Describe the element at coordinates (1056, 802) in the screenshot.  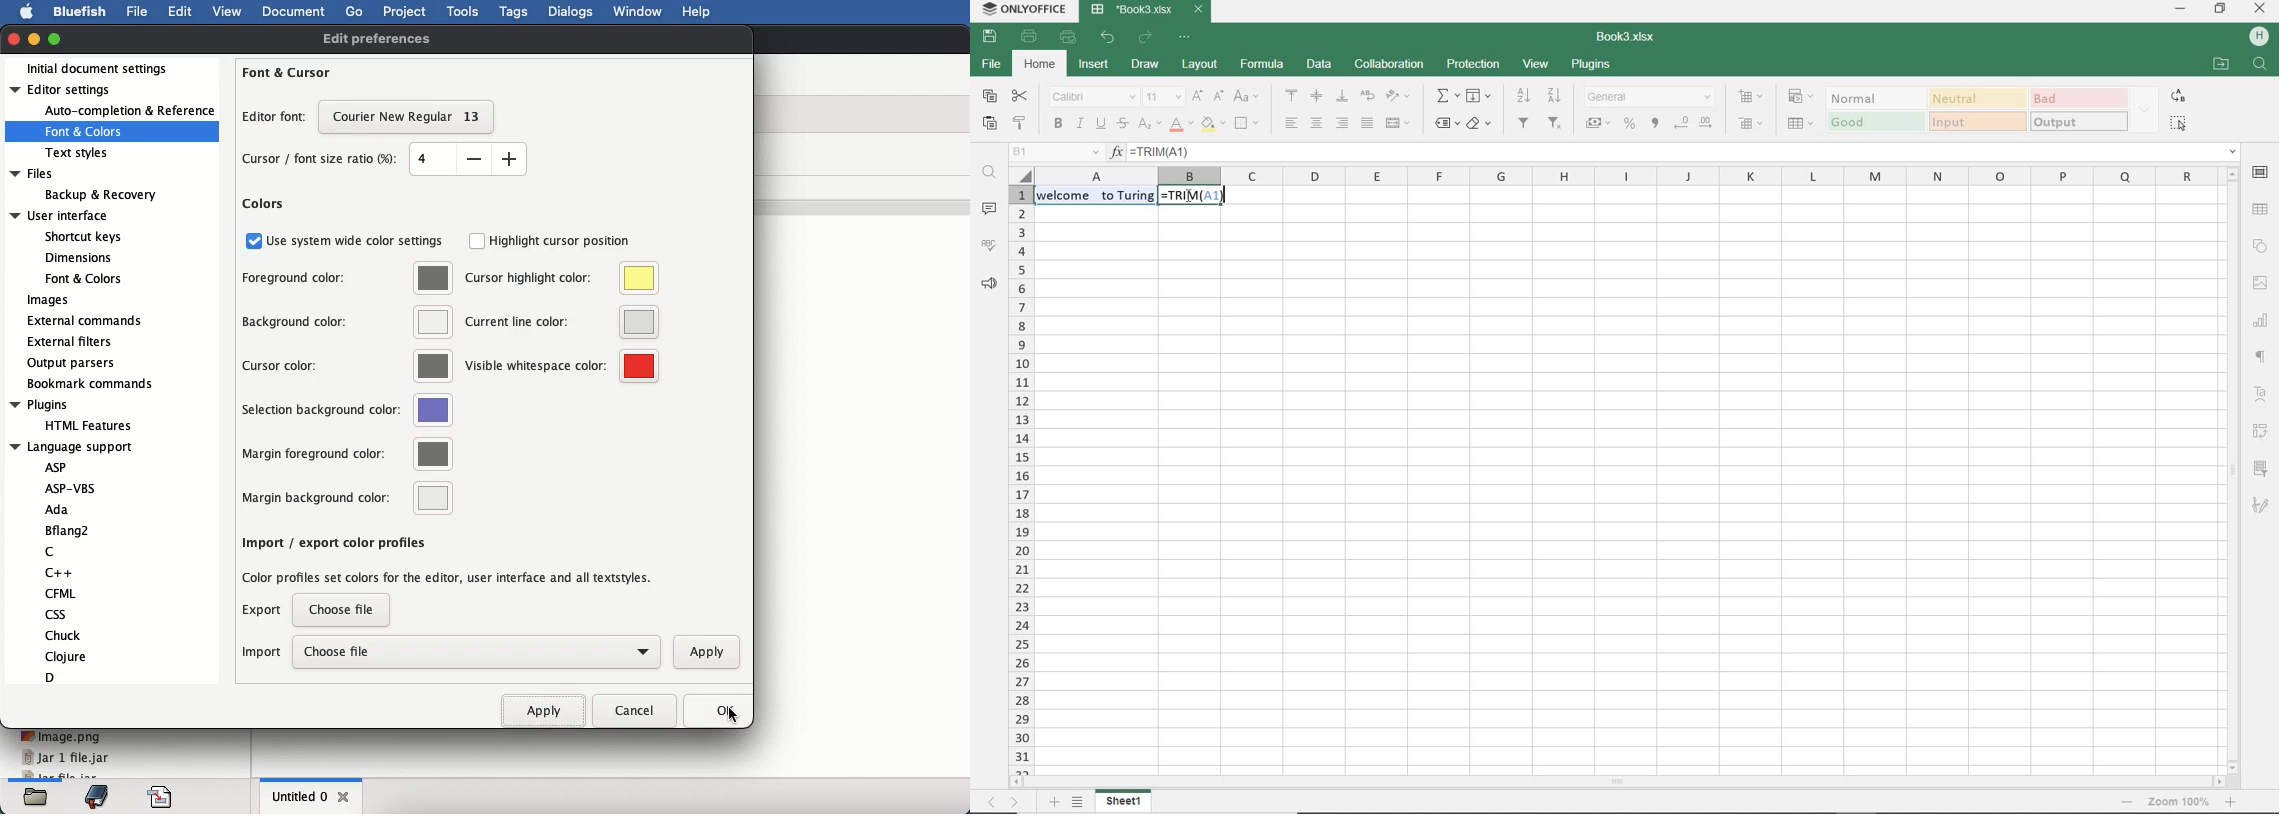
I see `add sheet` at that location.